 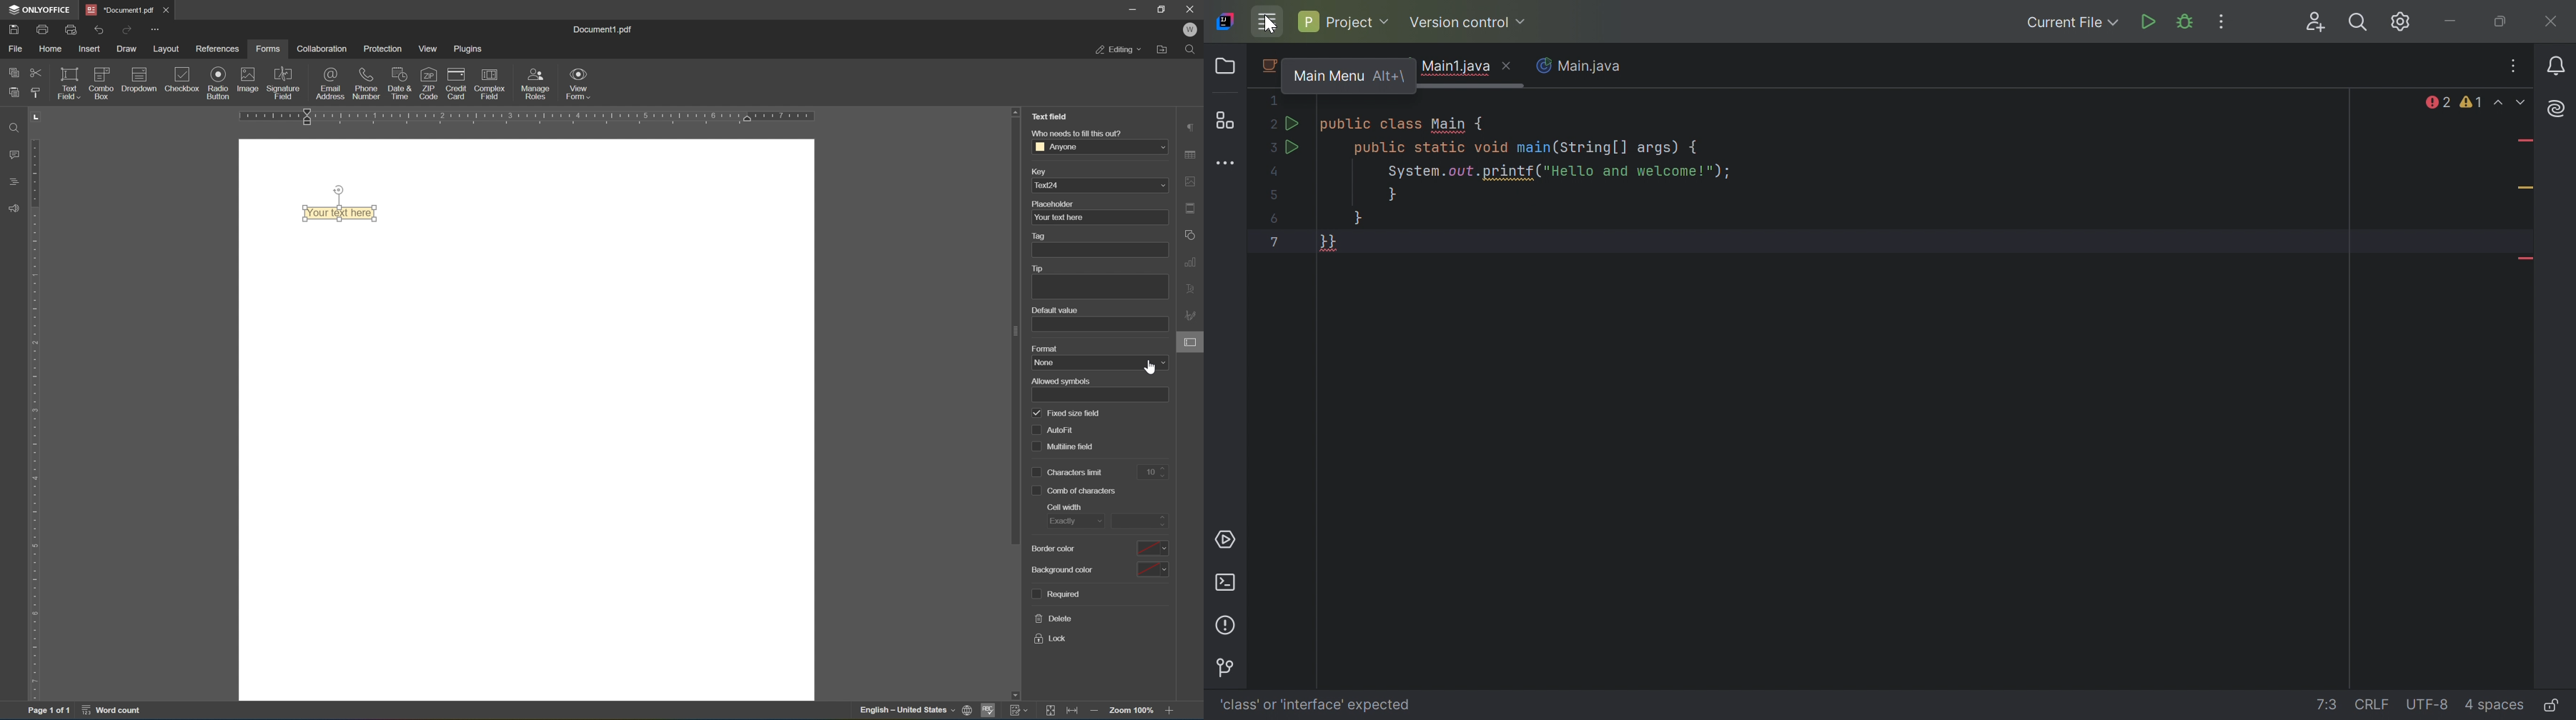 What do you see at coordinates (320, 48) in the screenshot?
I see `collaboration` at bounding box center [320, 48].